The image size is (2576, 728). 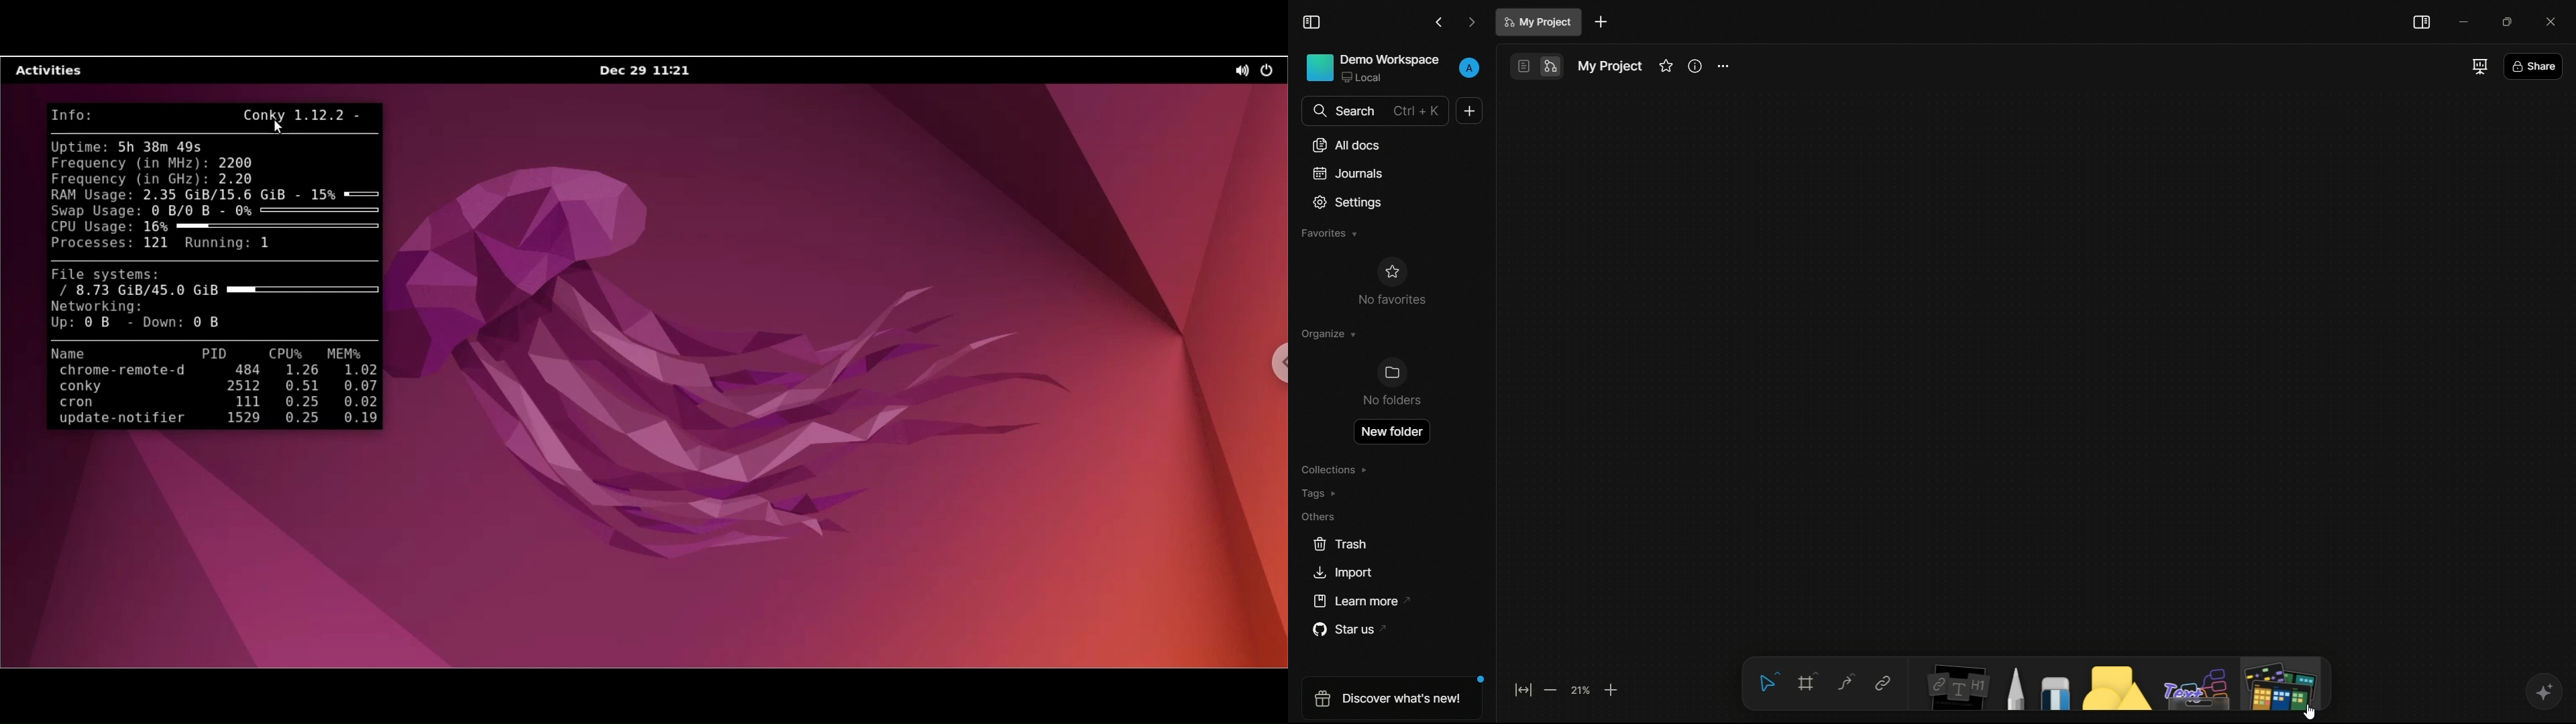 What do you see at coordinates (1469, 68) in the screenshot?
I see `profile settings` at bounding box center [1469, 68].